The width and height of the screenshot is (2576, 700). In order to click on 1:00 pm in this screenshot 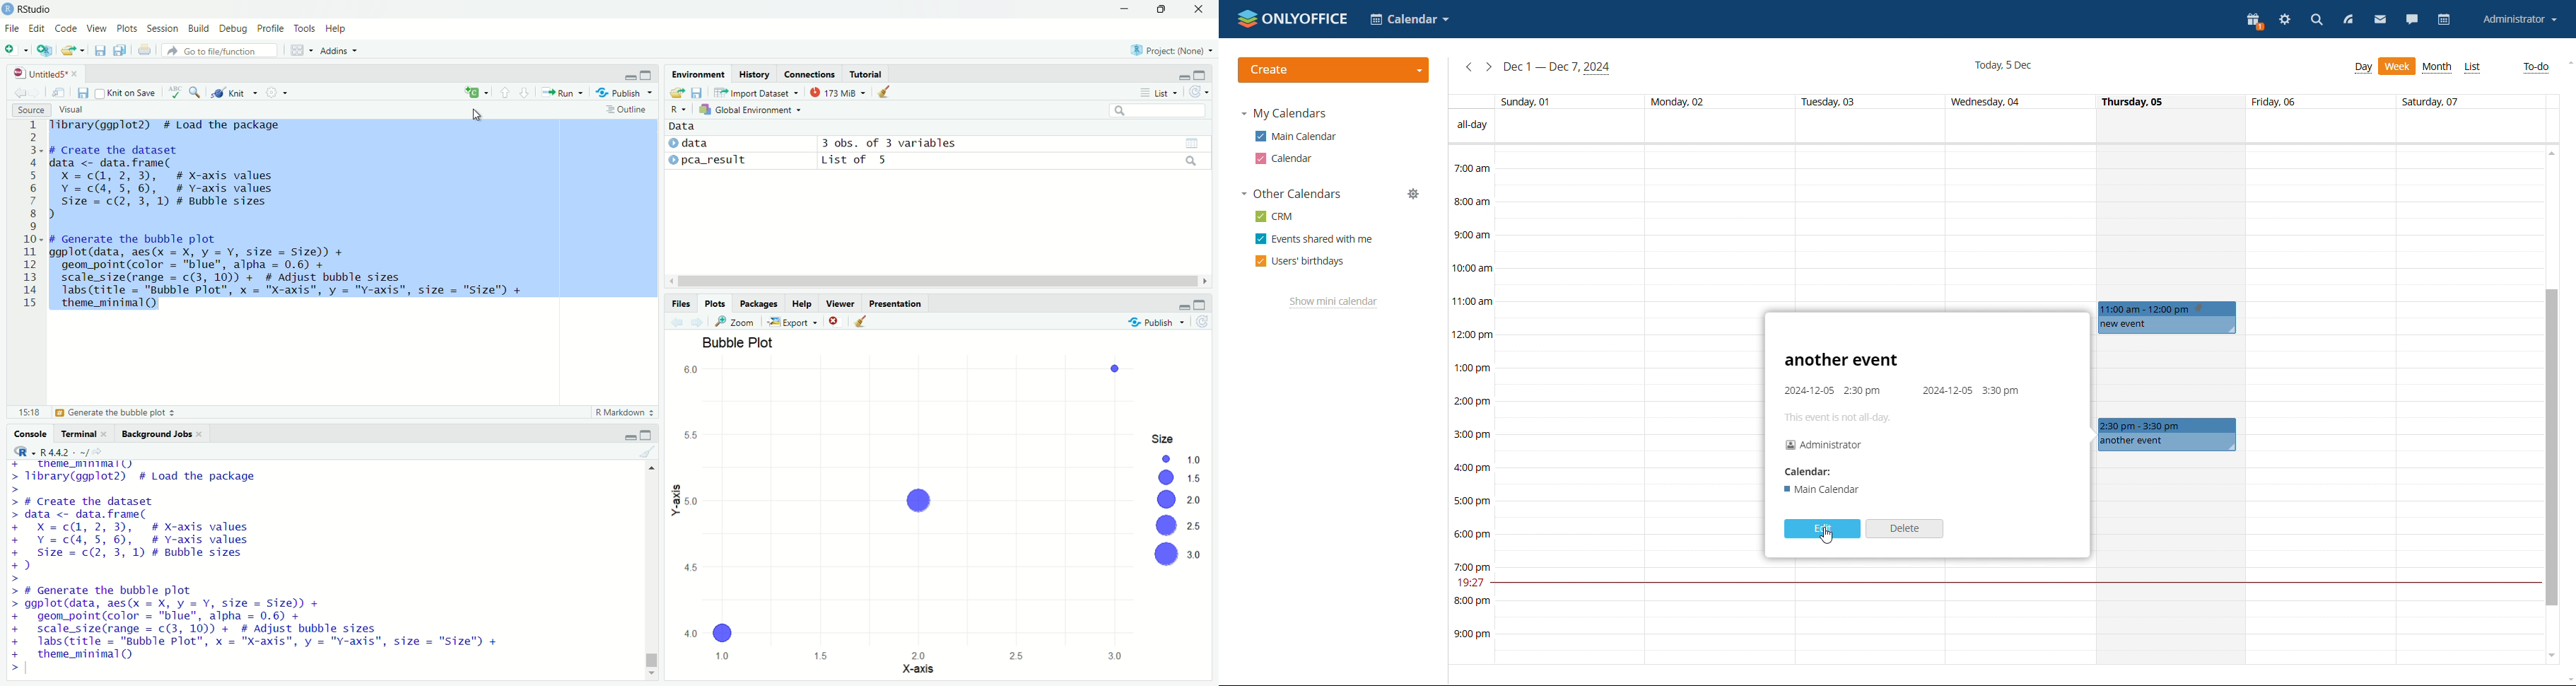, I will do `click(1471, 368)`.